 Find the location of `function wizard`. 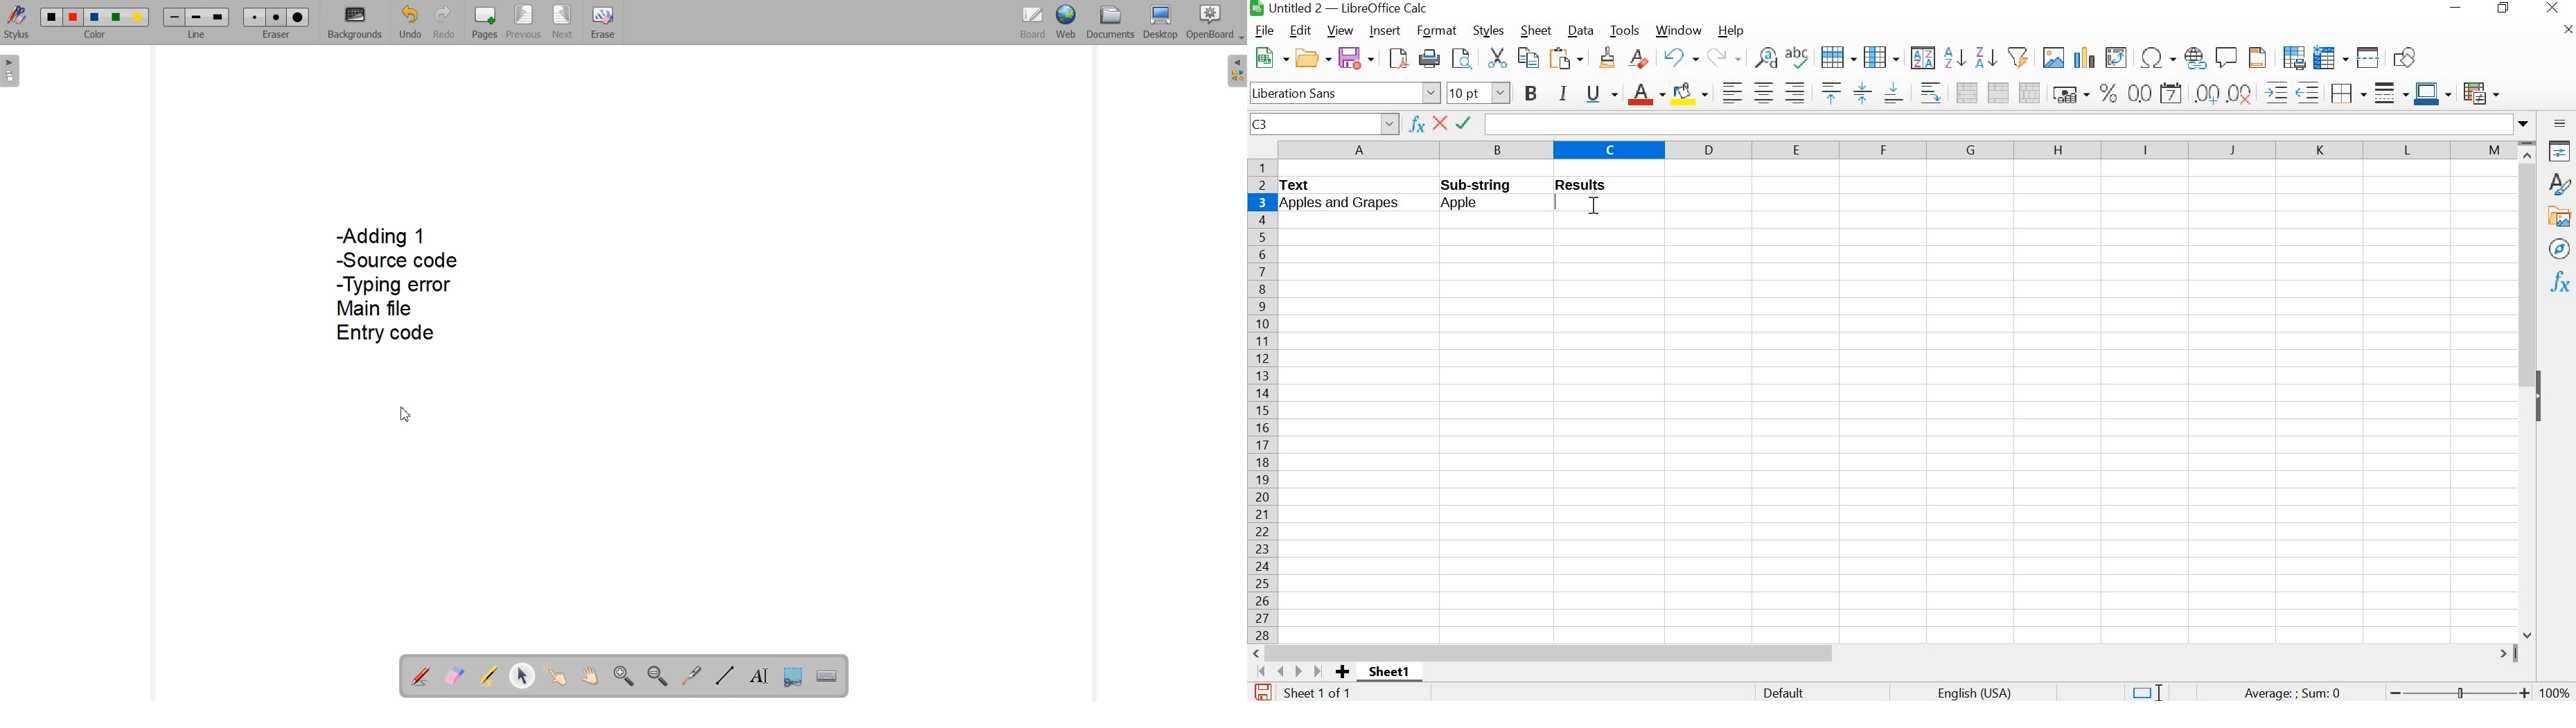

function wizard is located at coordinates (1417, 125).